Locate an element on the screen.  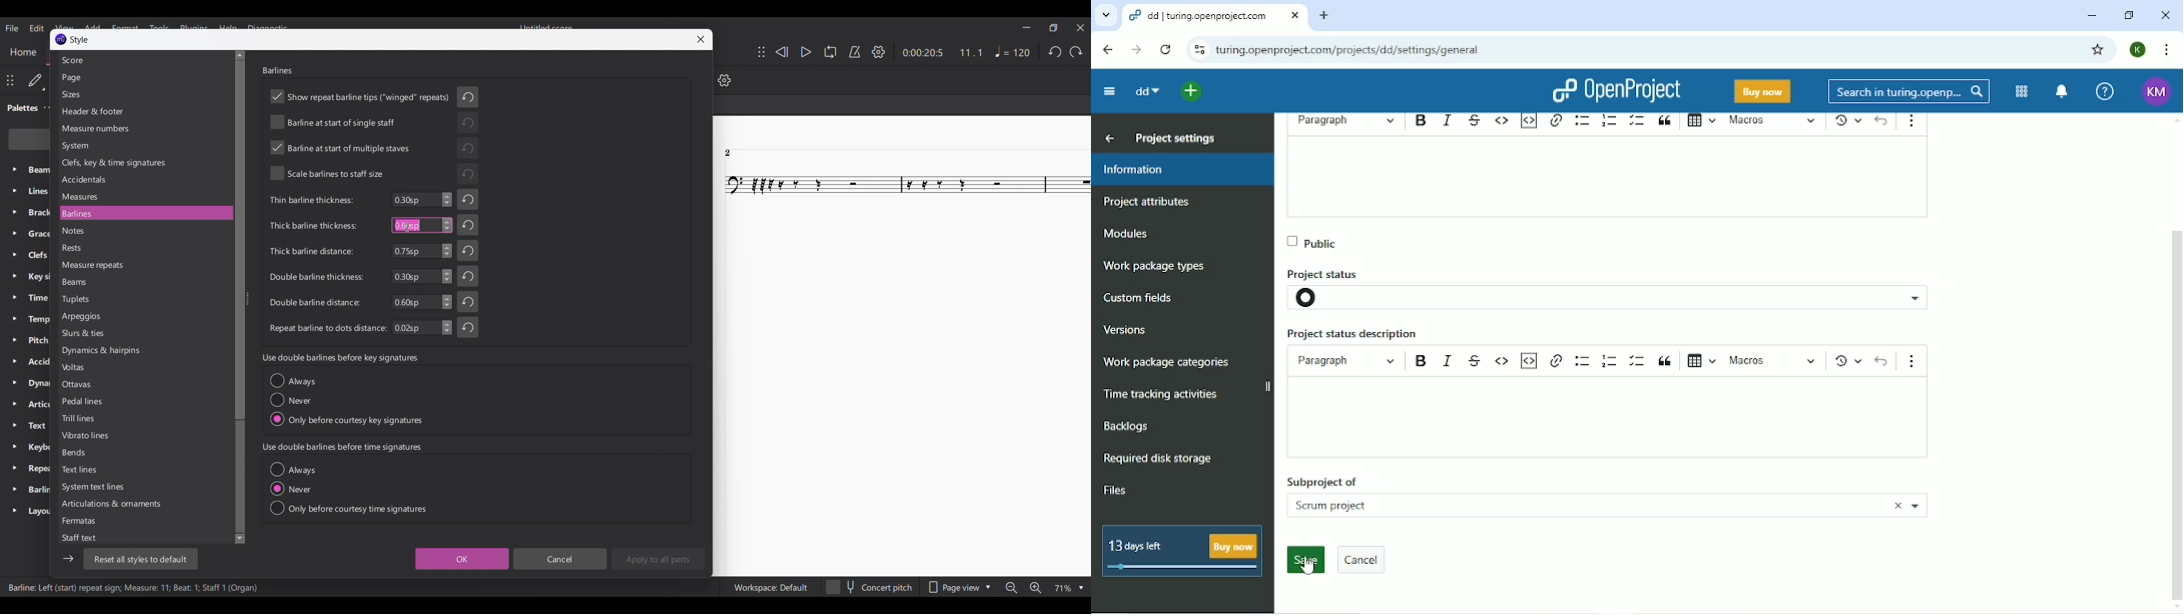
Home is located at coordinates (23, 53).